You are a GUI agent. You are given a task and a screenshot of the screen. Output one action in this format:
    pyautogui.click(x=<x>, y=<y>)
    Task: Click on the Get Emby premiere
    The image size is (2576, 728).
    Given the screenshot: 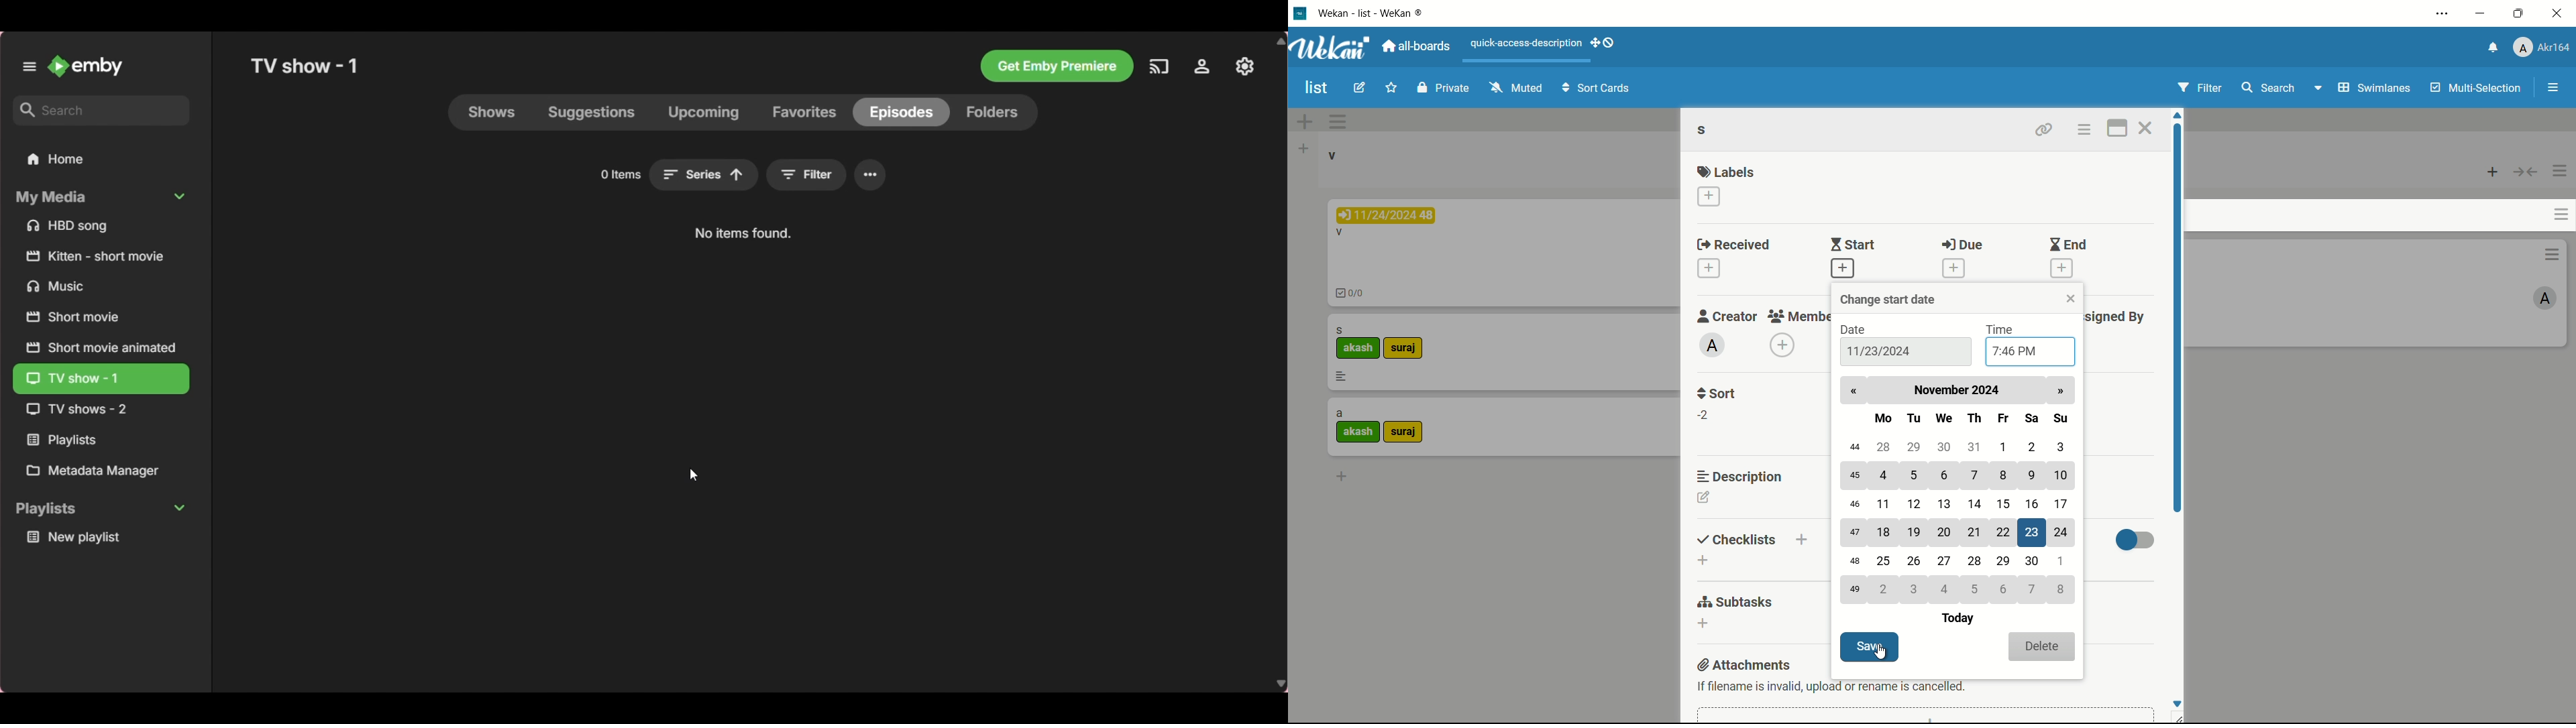 What is the action you would take?
    pyautogui.click(x=1057, y=66)
    